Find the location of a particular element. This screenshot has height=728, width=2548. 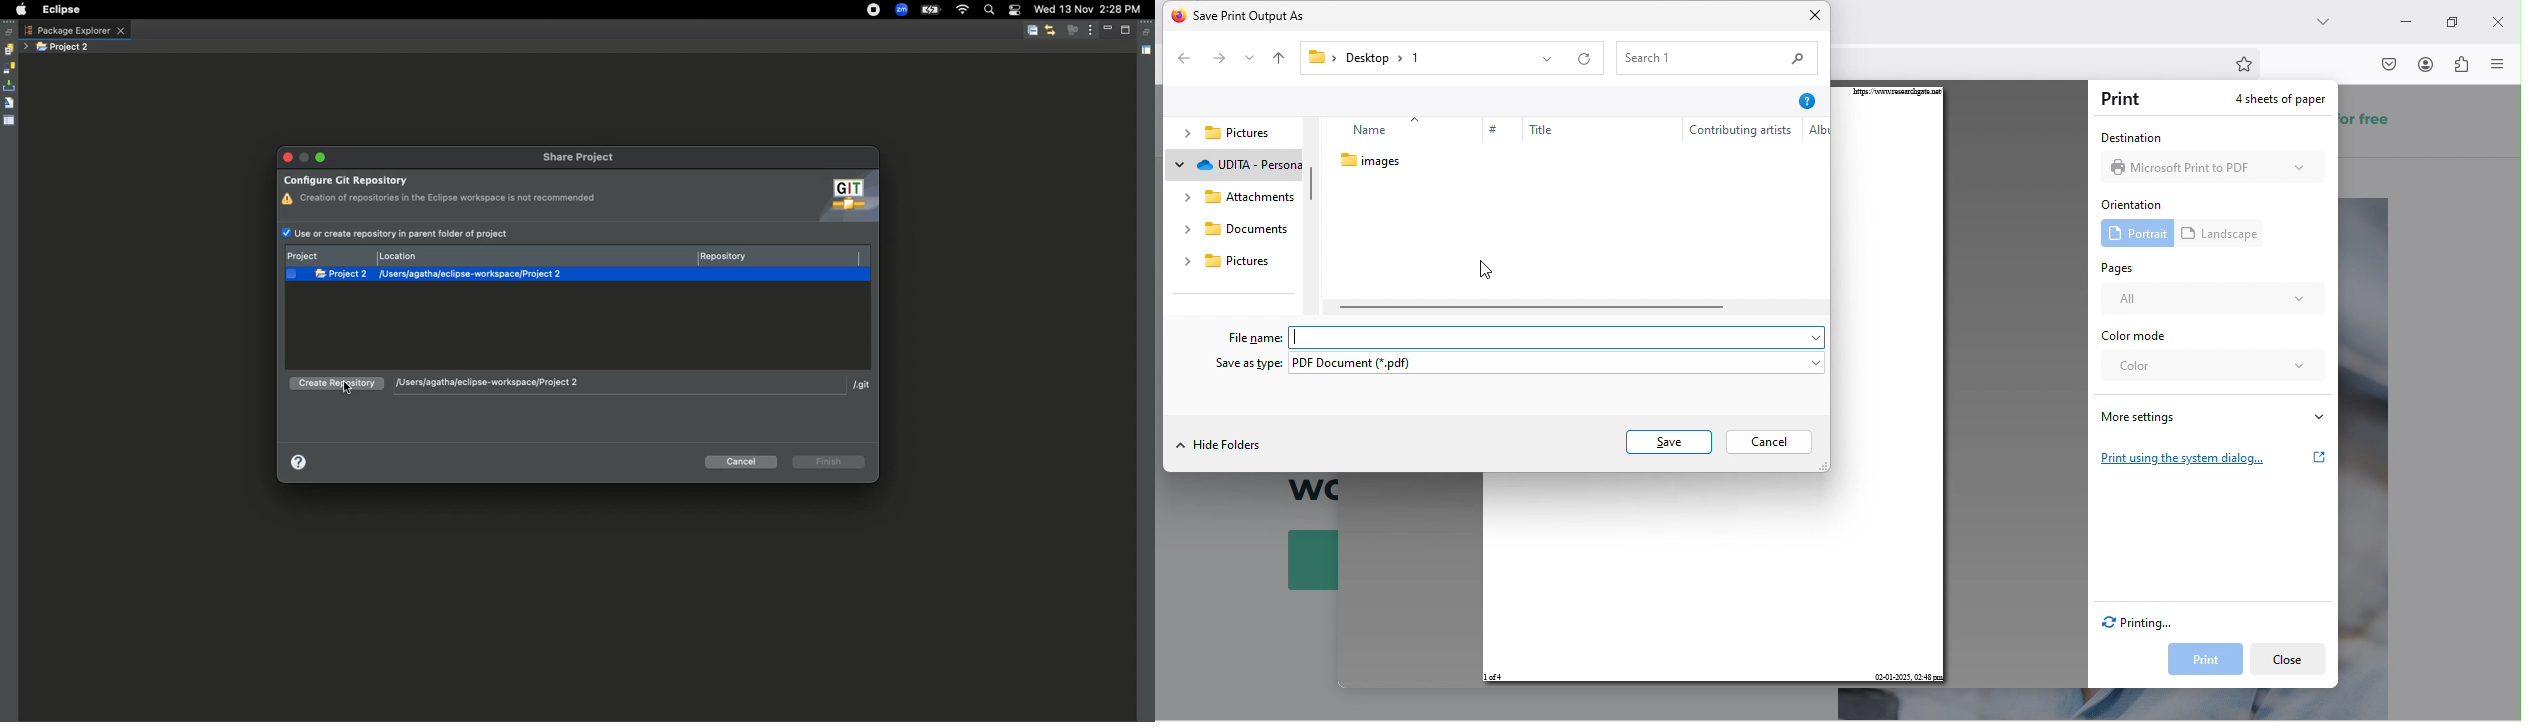

destination is located at coordinates (2129, 137).